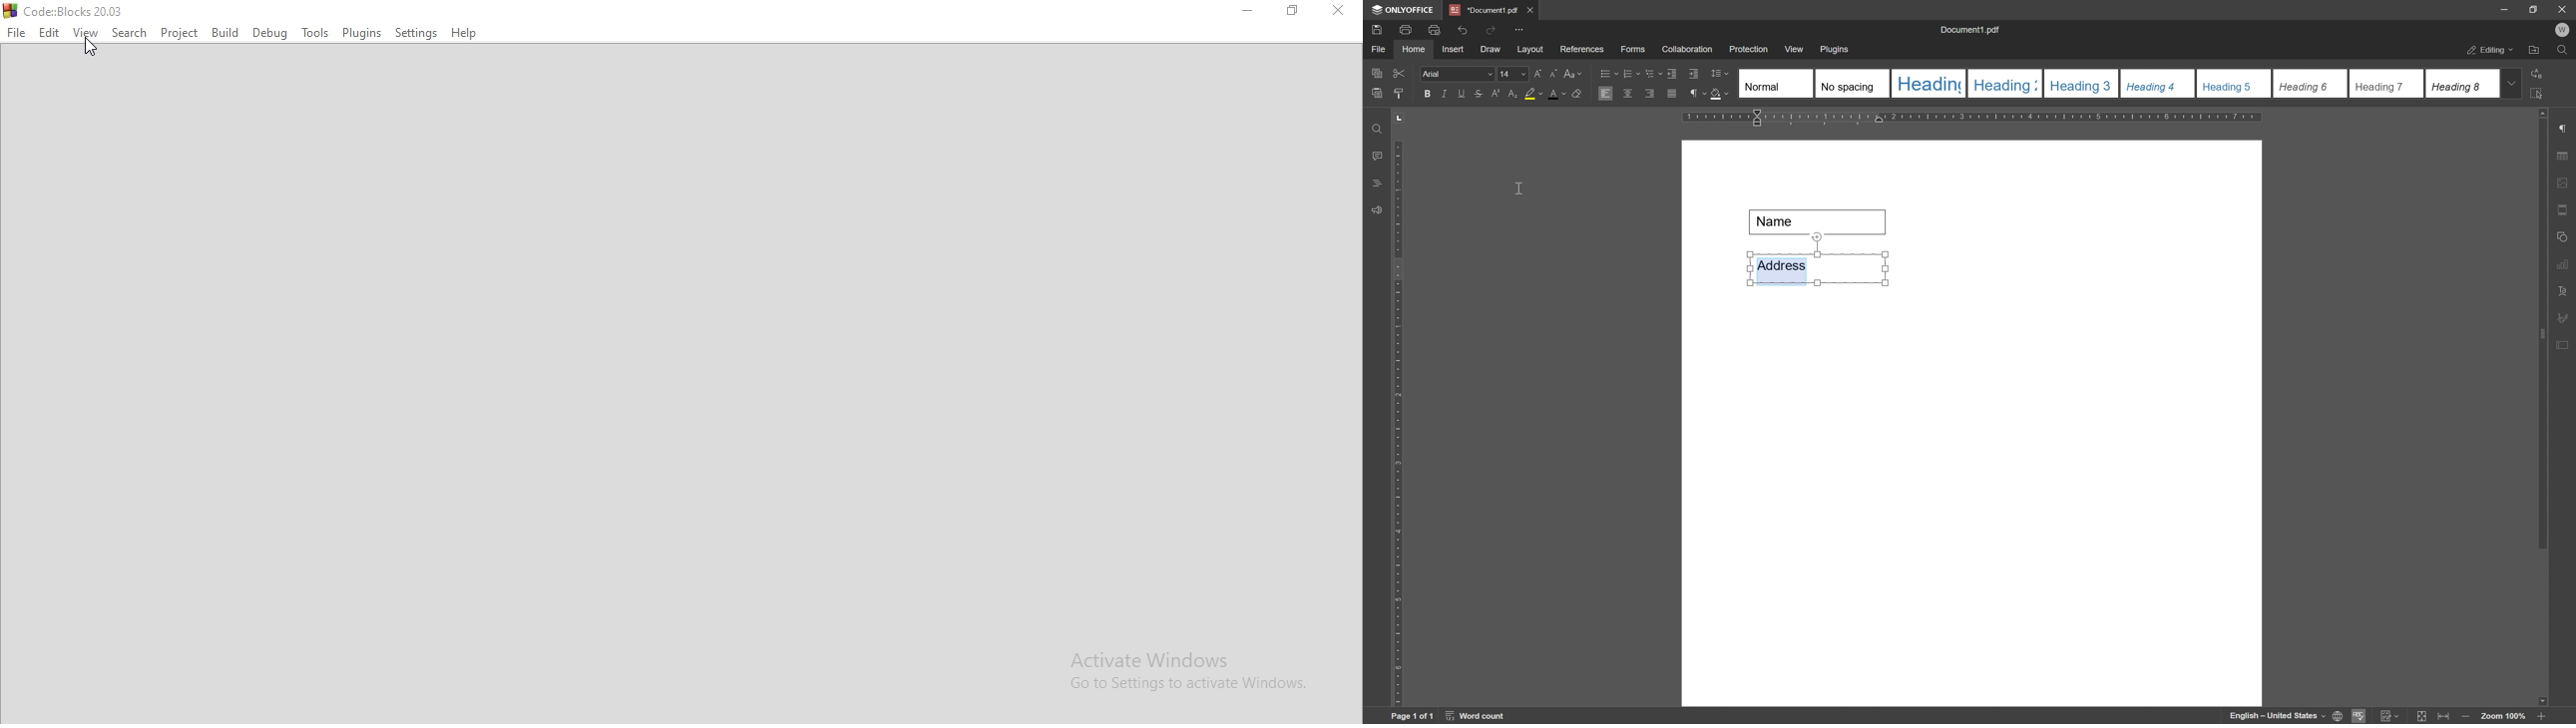 This screenshot has width=2576, height=728. I want to click on *document1.pdf, so click(1484, 10).